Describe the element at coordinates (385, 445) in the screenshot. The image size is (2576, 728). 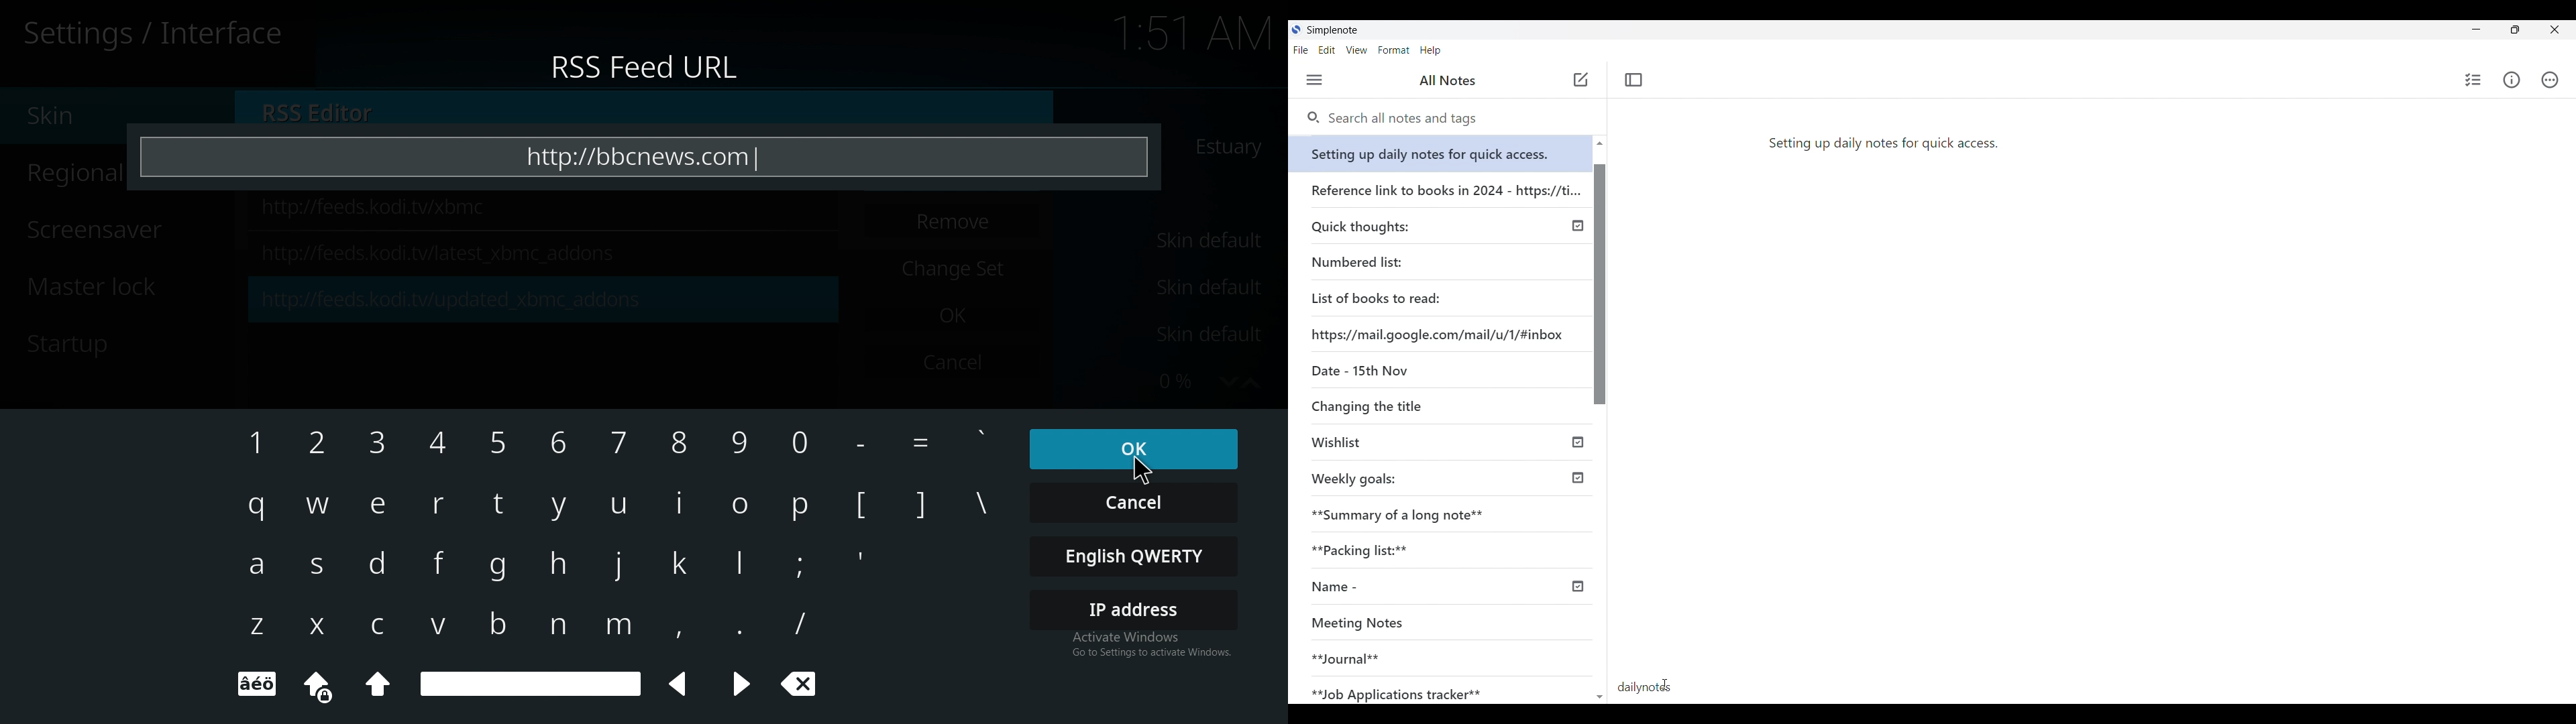
I see `3` at that location.